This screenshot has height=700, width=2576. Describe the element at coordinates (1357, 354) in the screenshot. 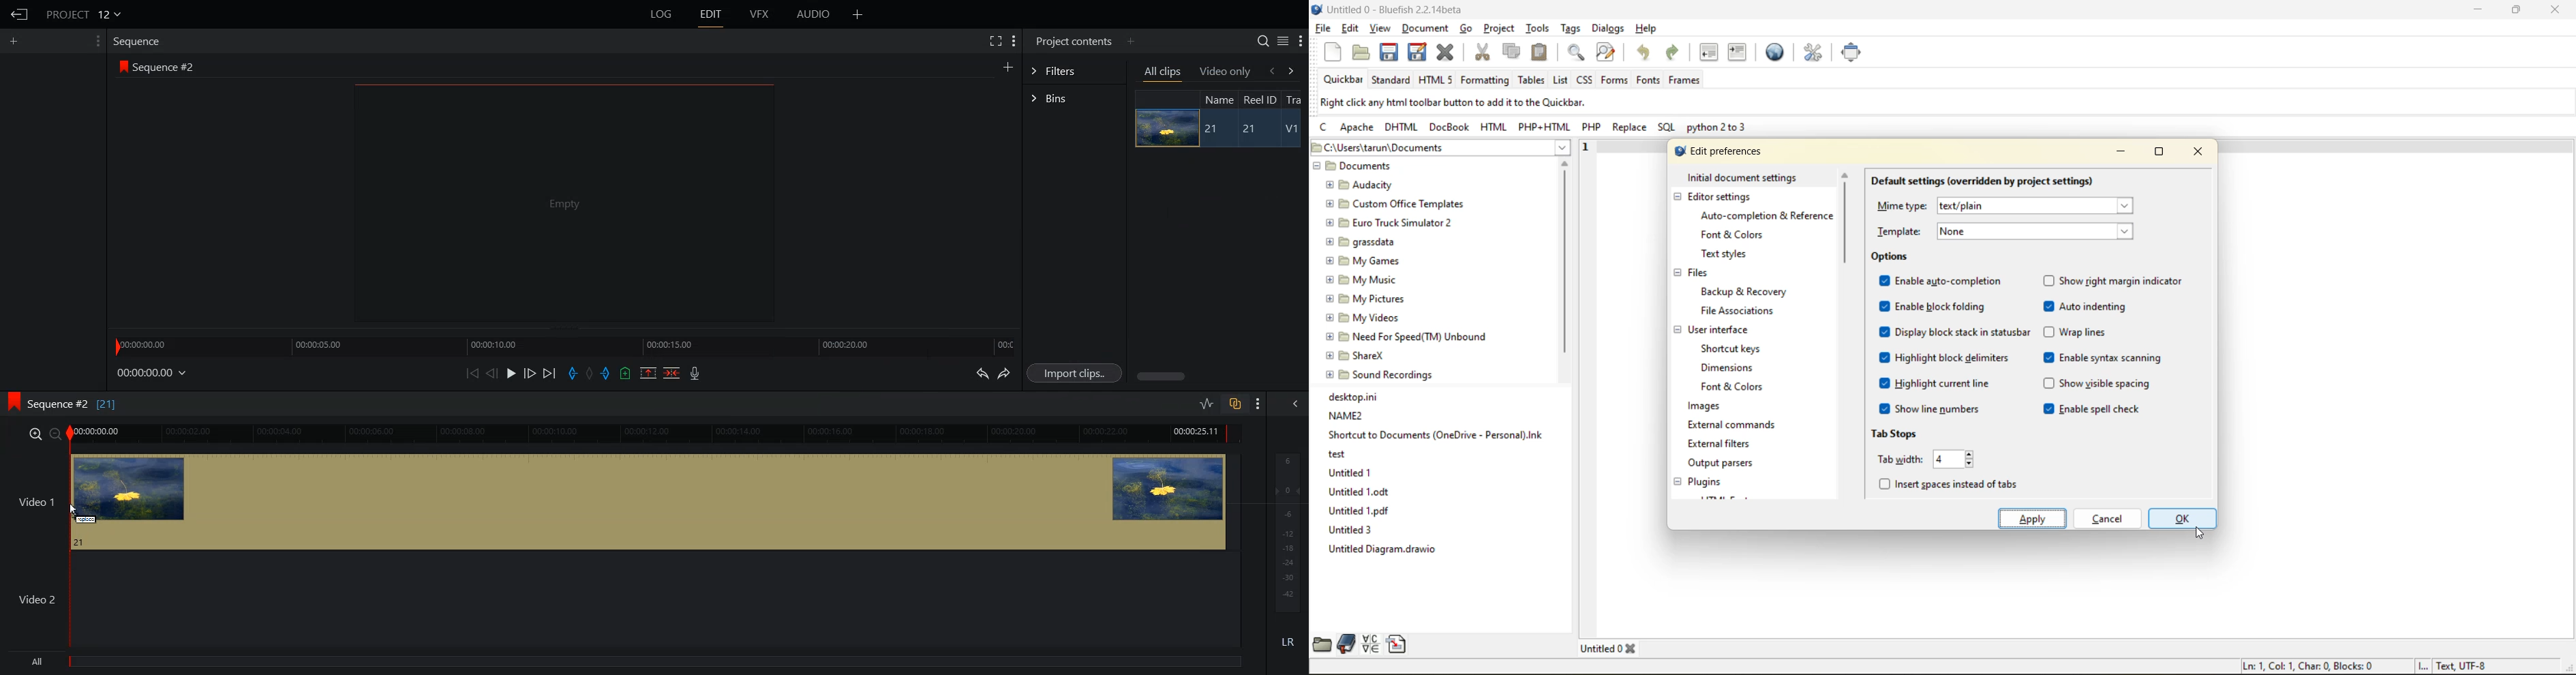

I see `® EB ShareX` at that location.